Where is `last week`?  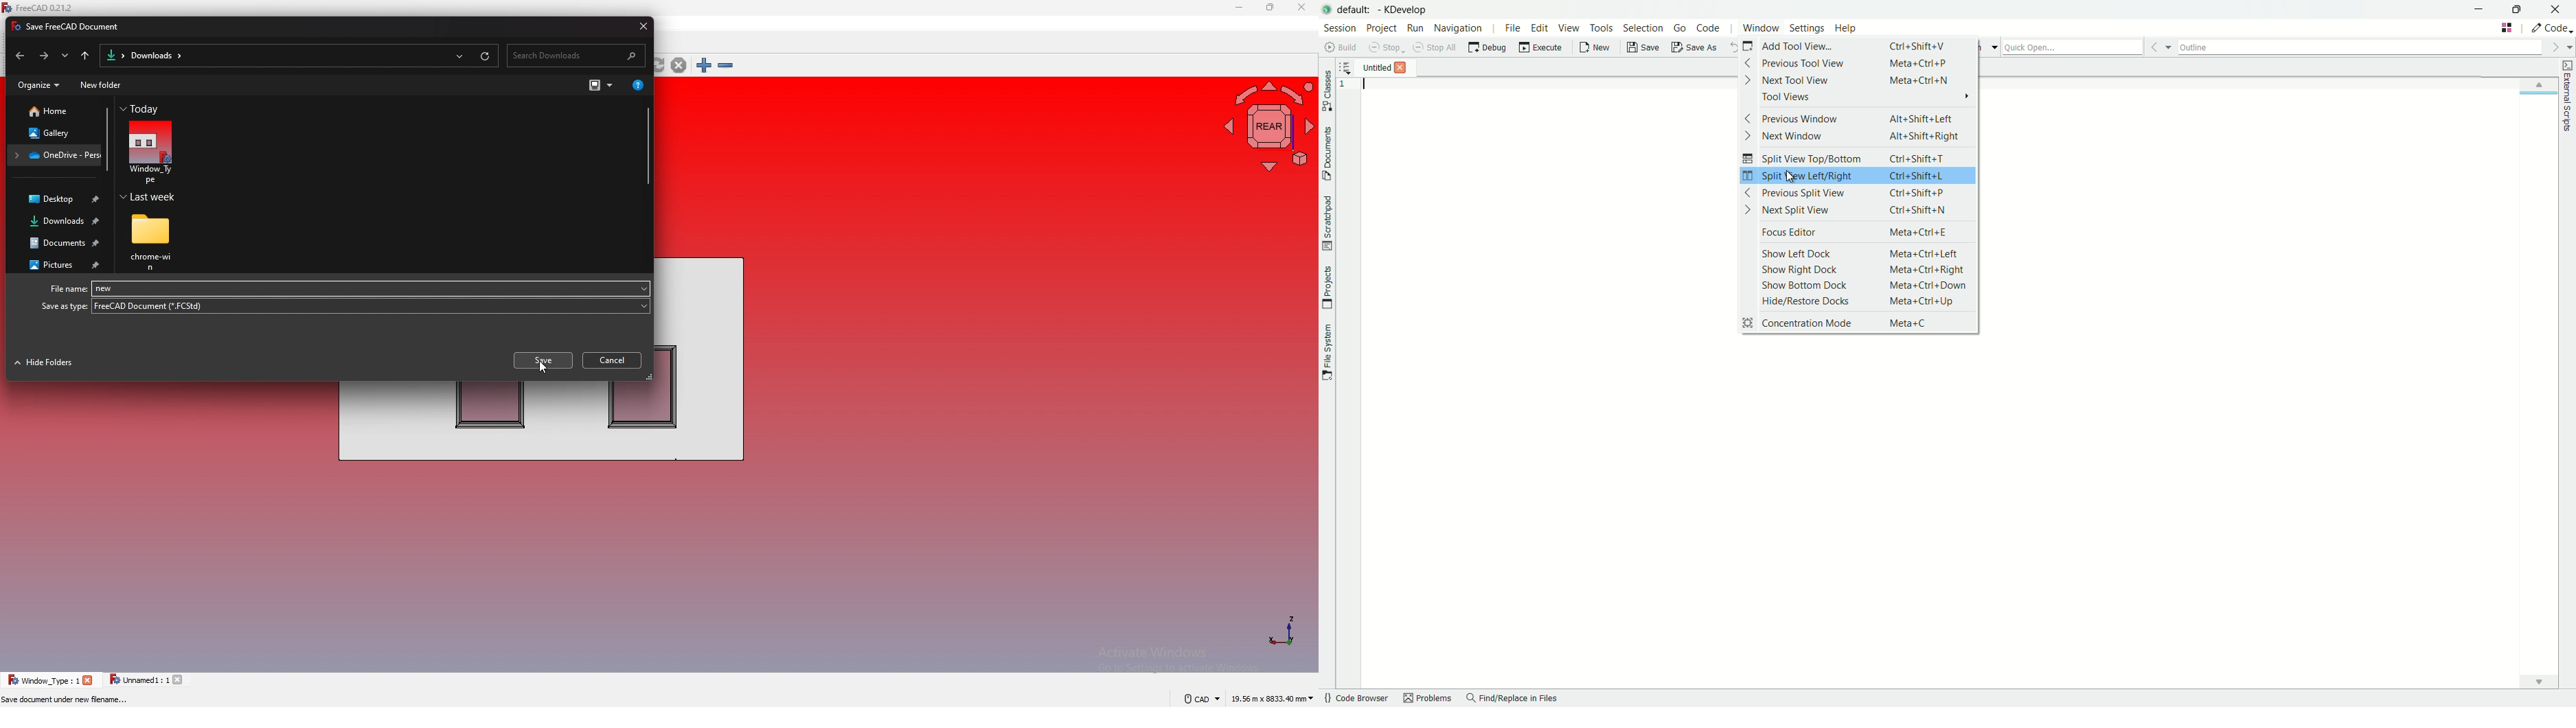
last week is located at coordinates (152, 198).